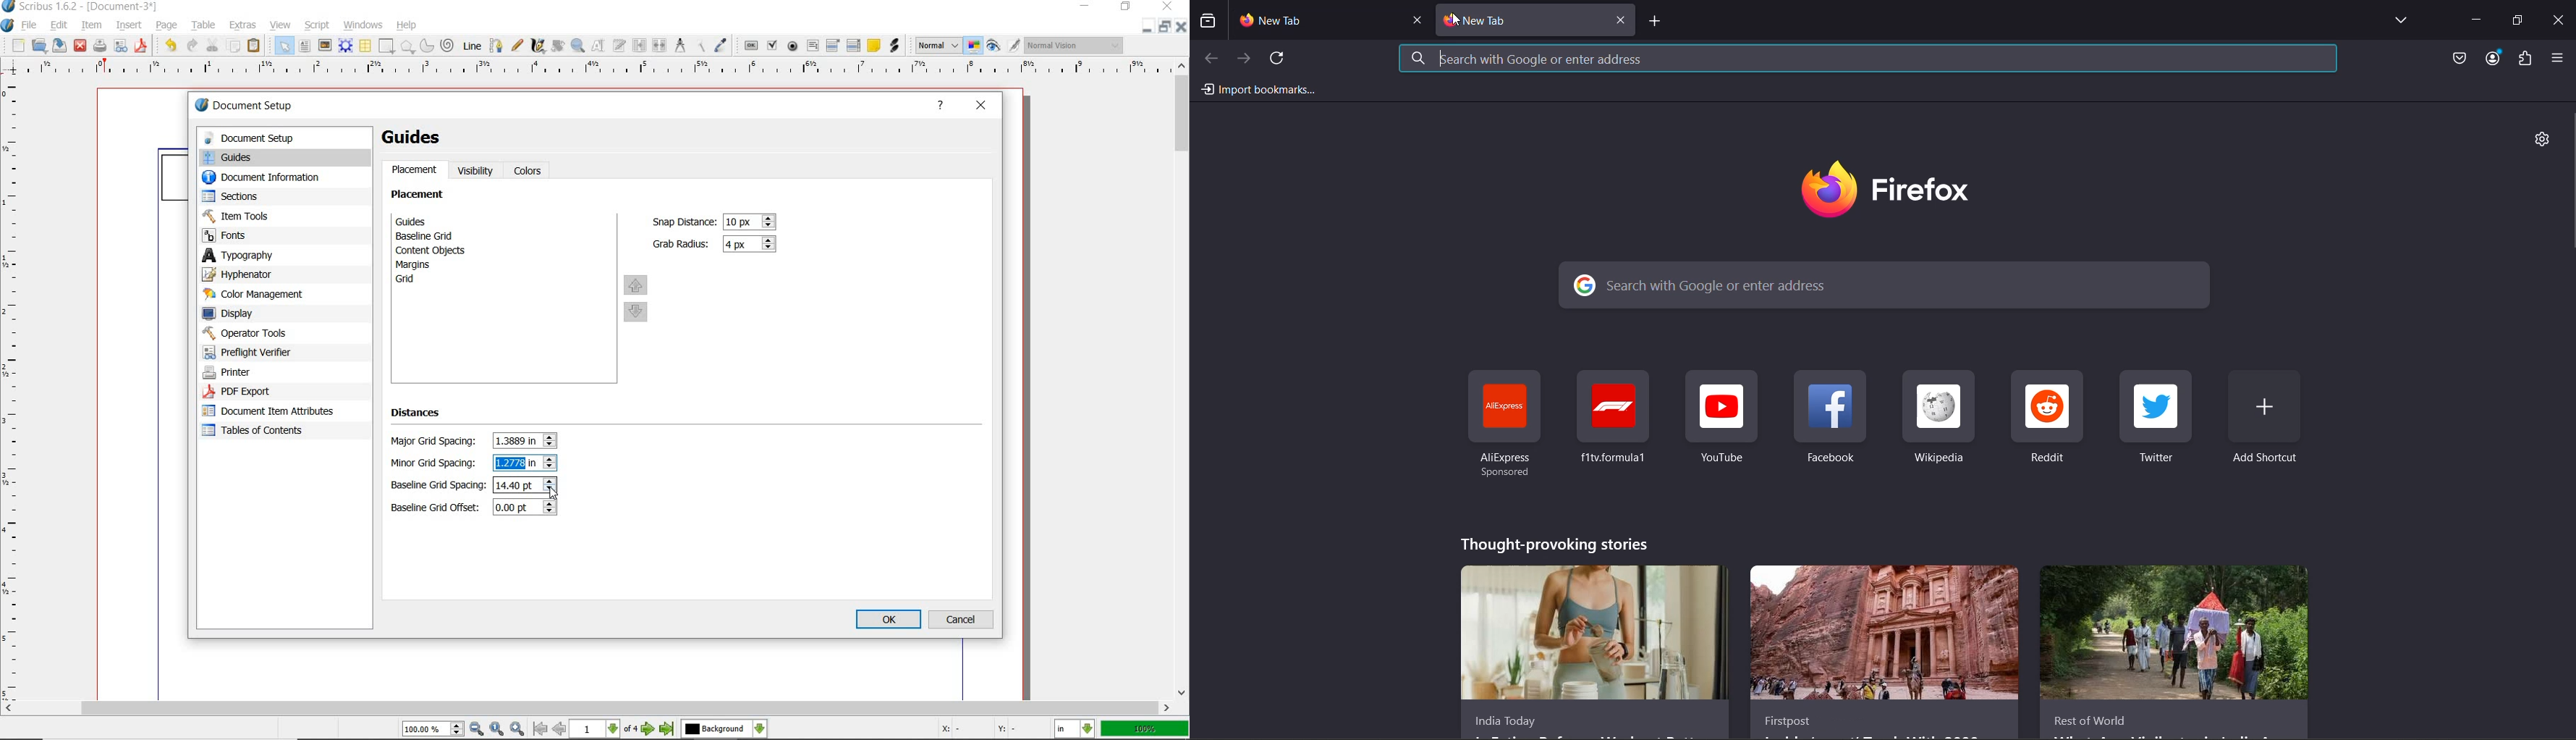 This screenshot has height=756, width=2576. What do you see at coordinates (1939, 419) in the screenshot?
I see `shortcut` at bounding box center [1939, 419].